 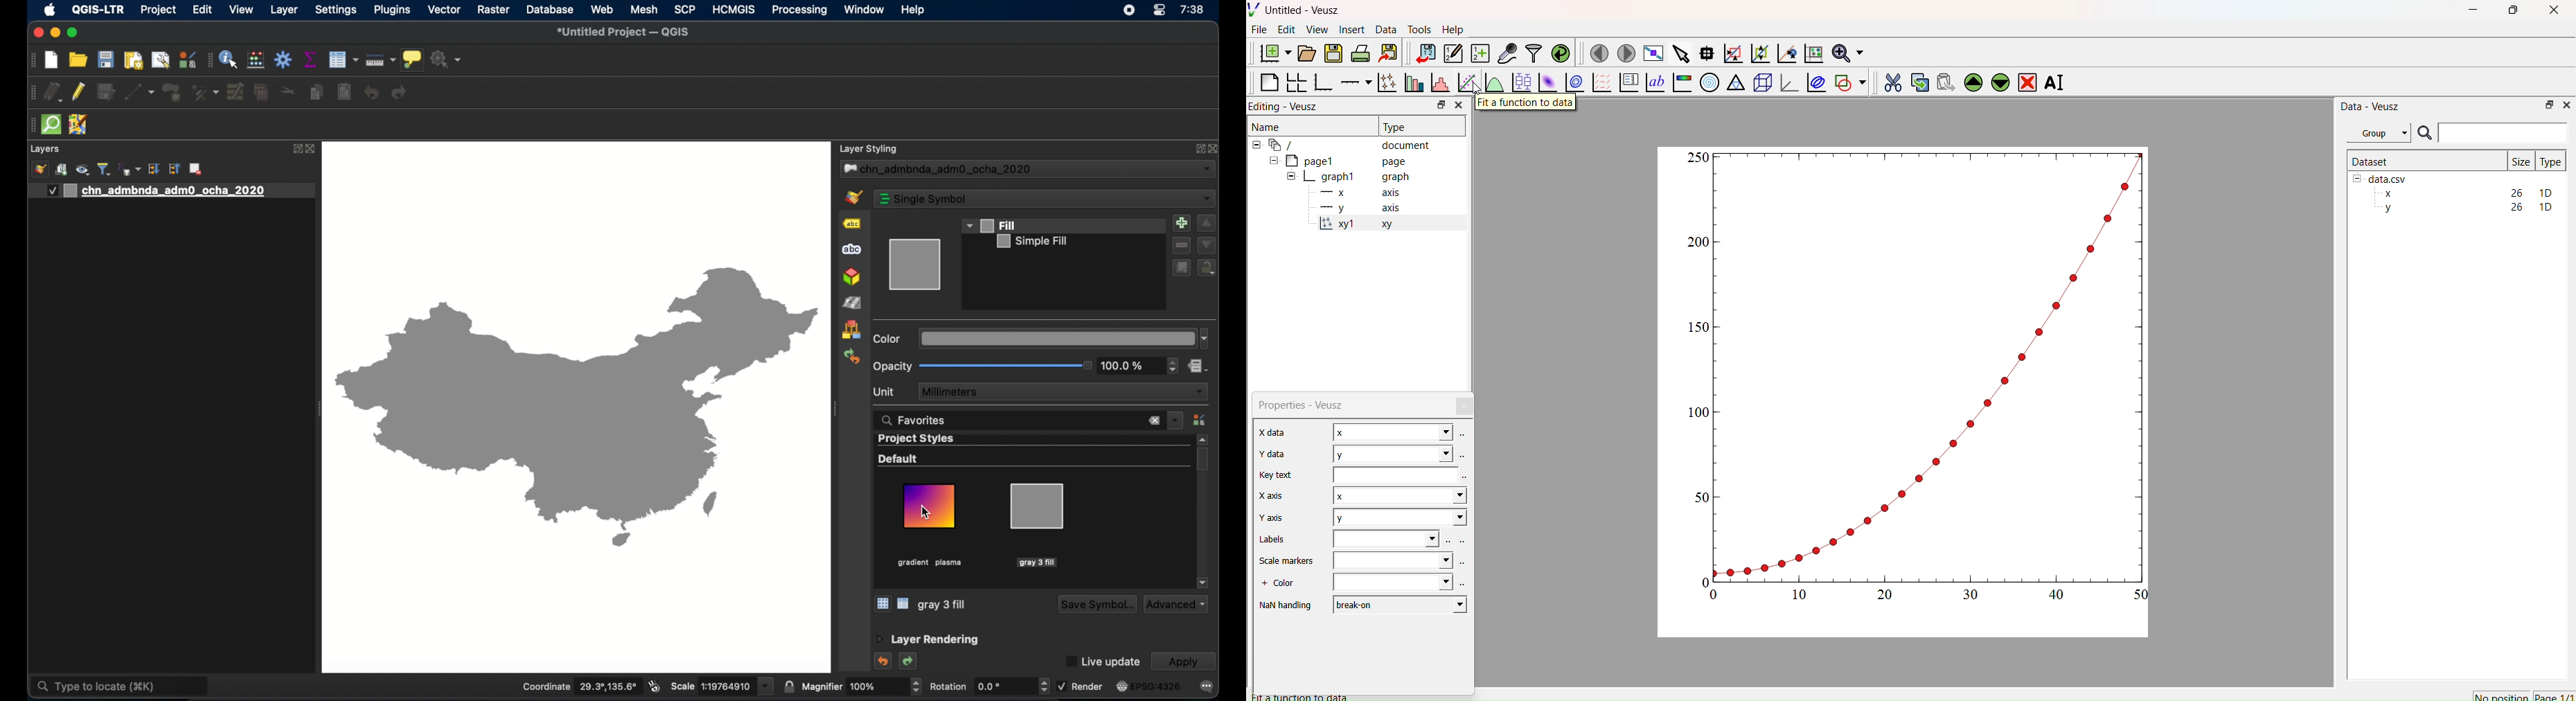 What do you see at coordinates (1203, 460) in the screenshot?
I see `scroll box` at bounding box center [1203, 460].